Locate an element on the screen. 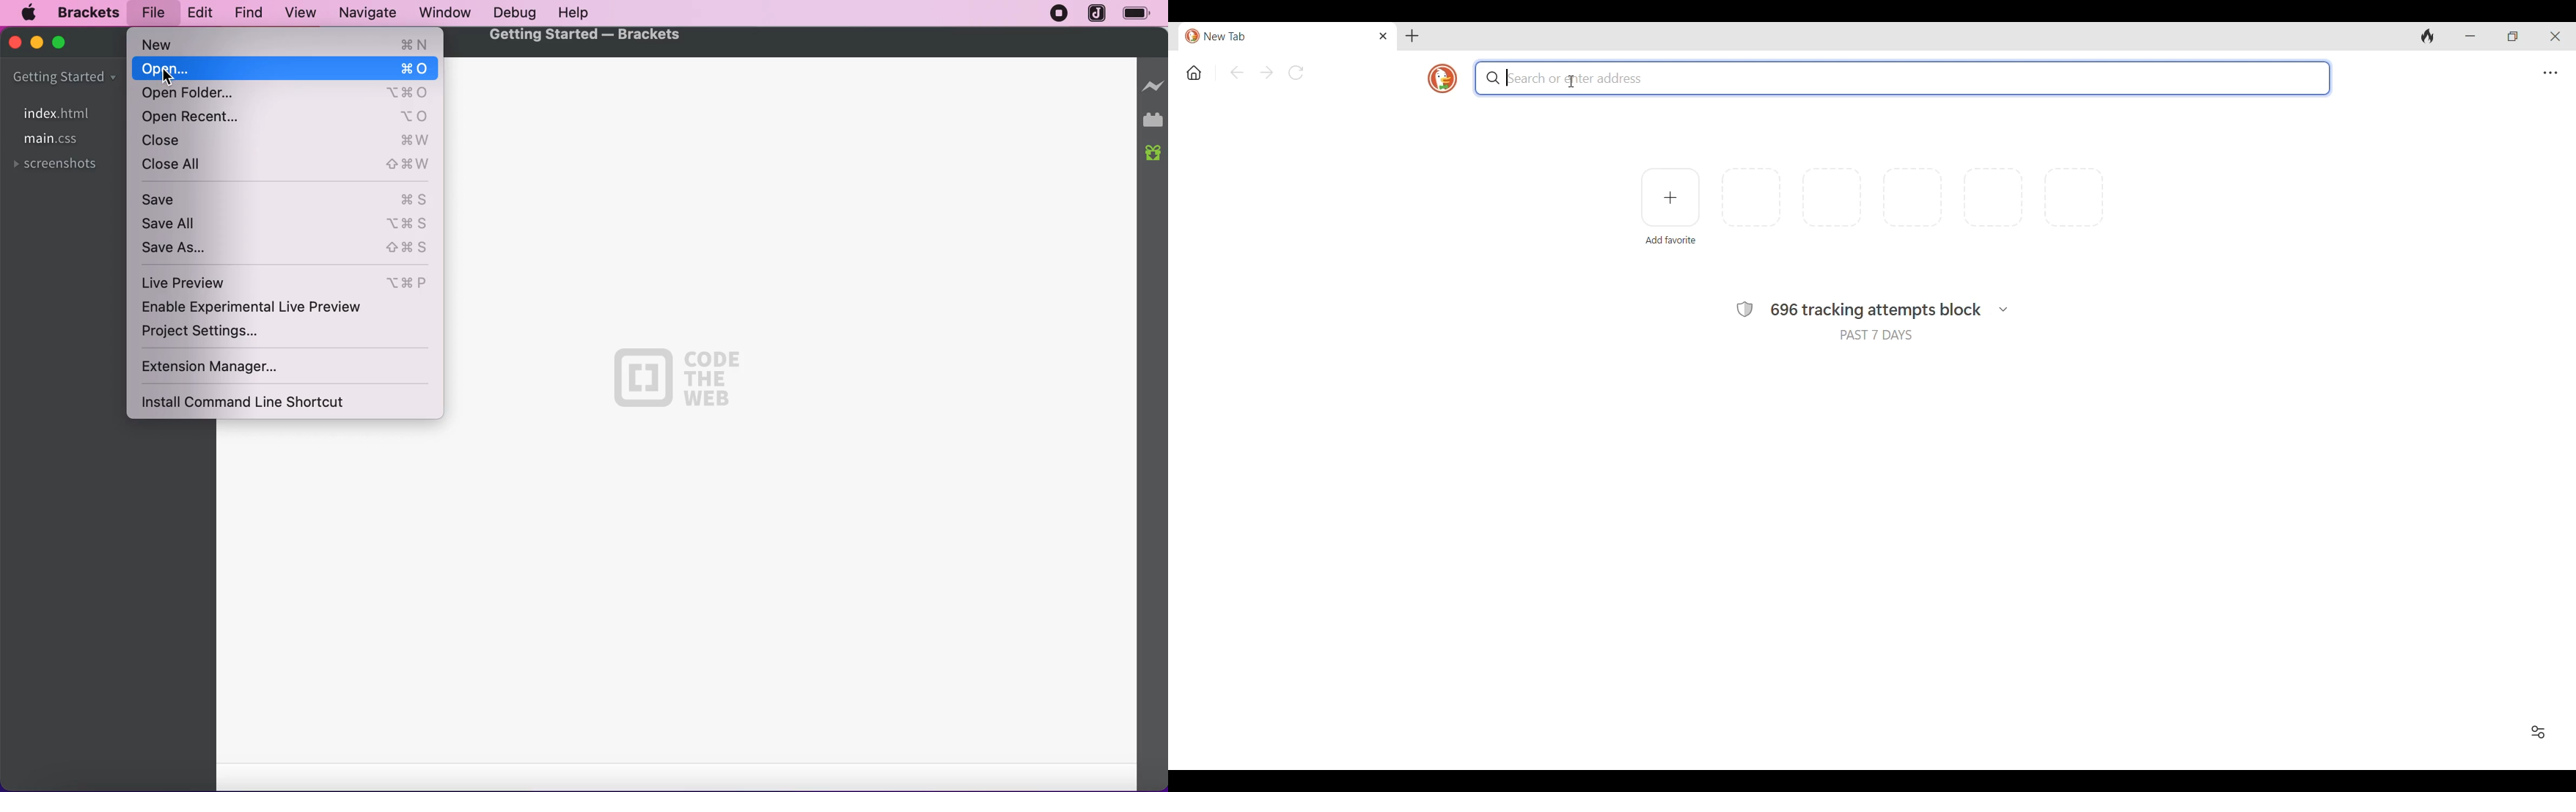 Image resolution: width=2576 pixels, height=812 pixels. navigate is located at coordinates (369, 13).